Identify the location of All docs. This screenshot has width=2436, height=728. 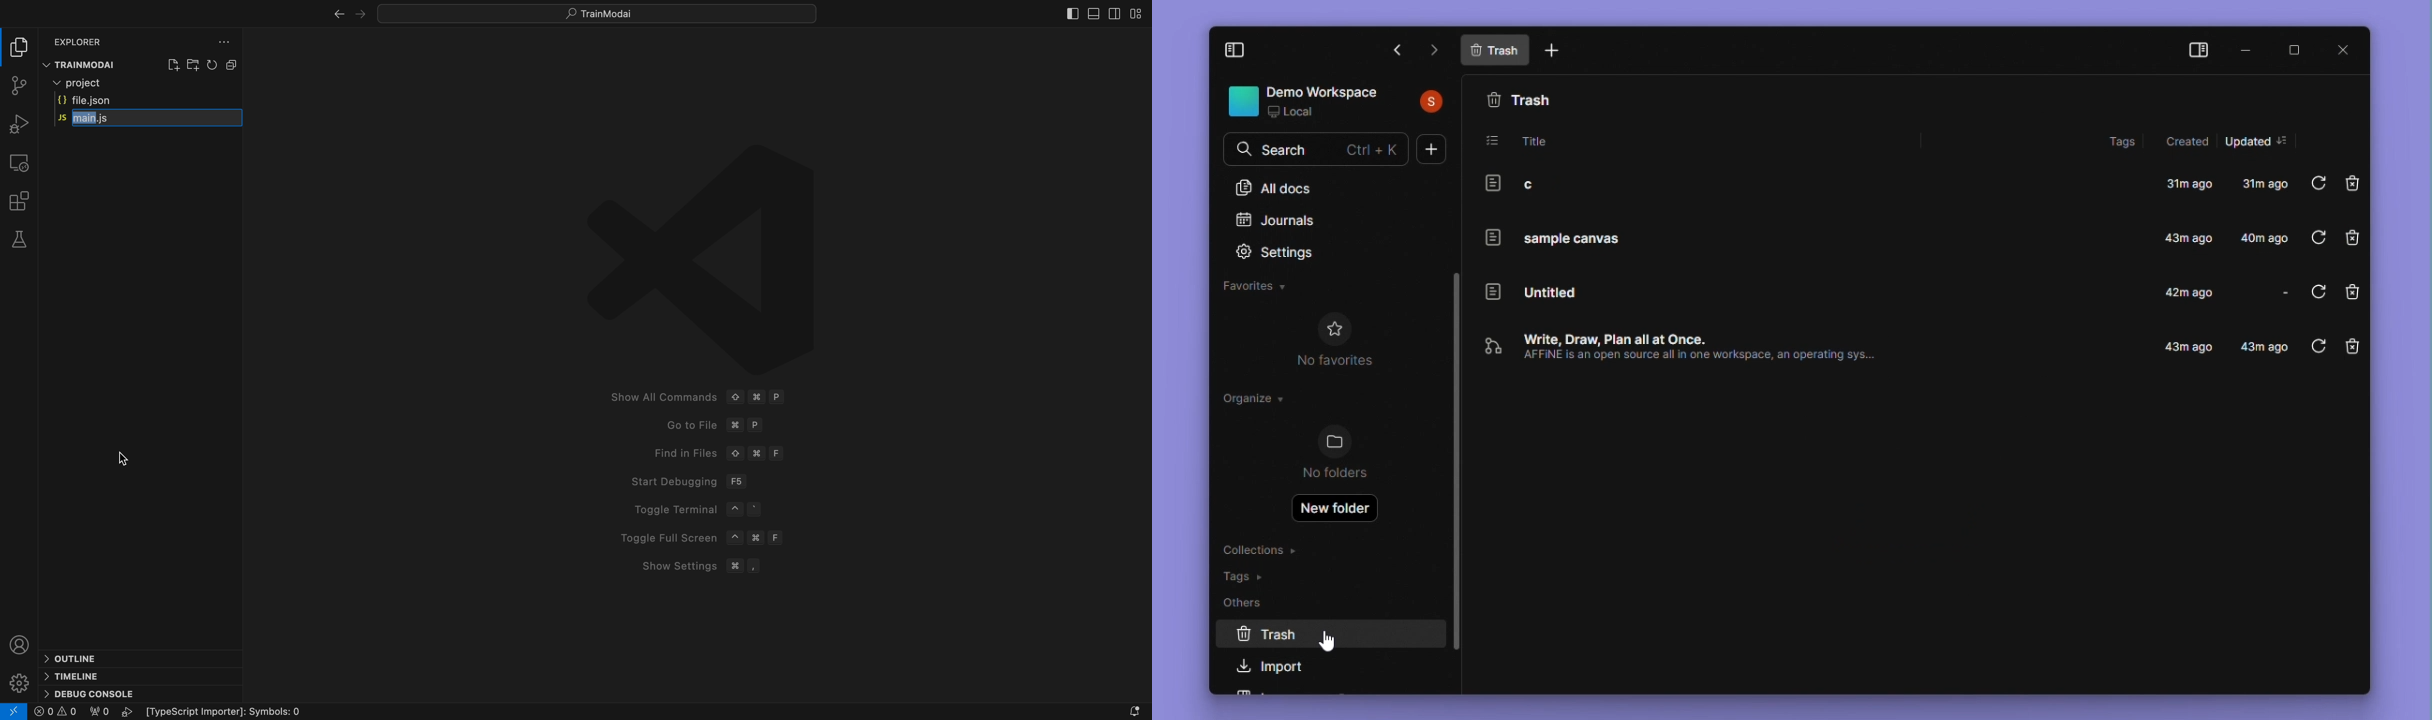
(1332, 188).